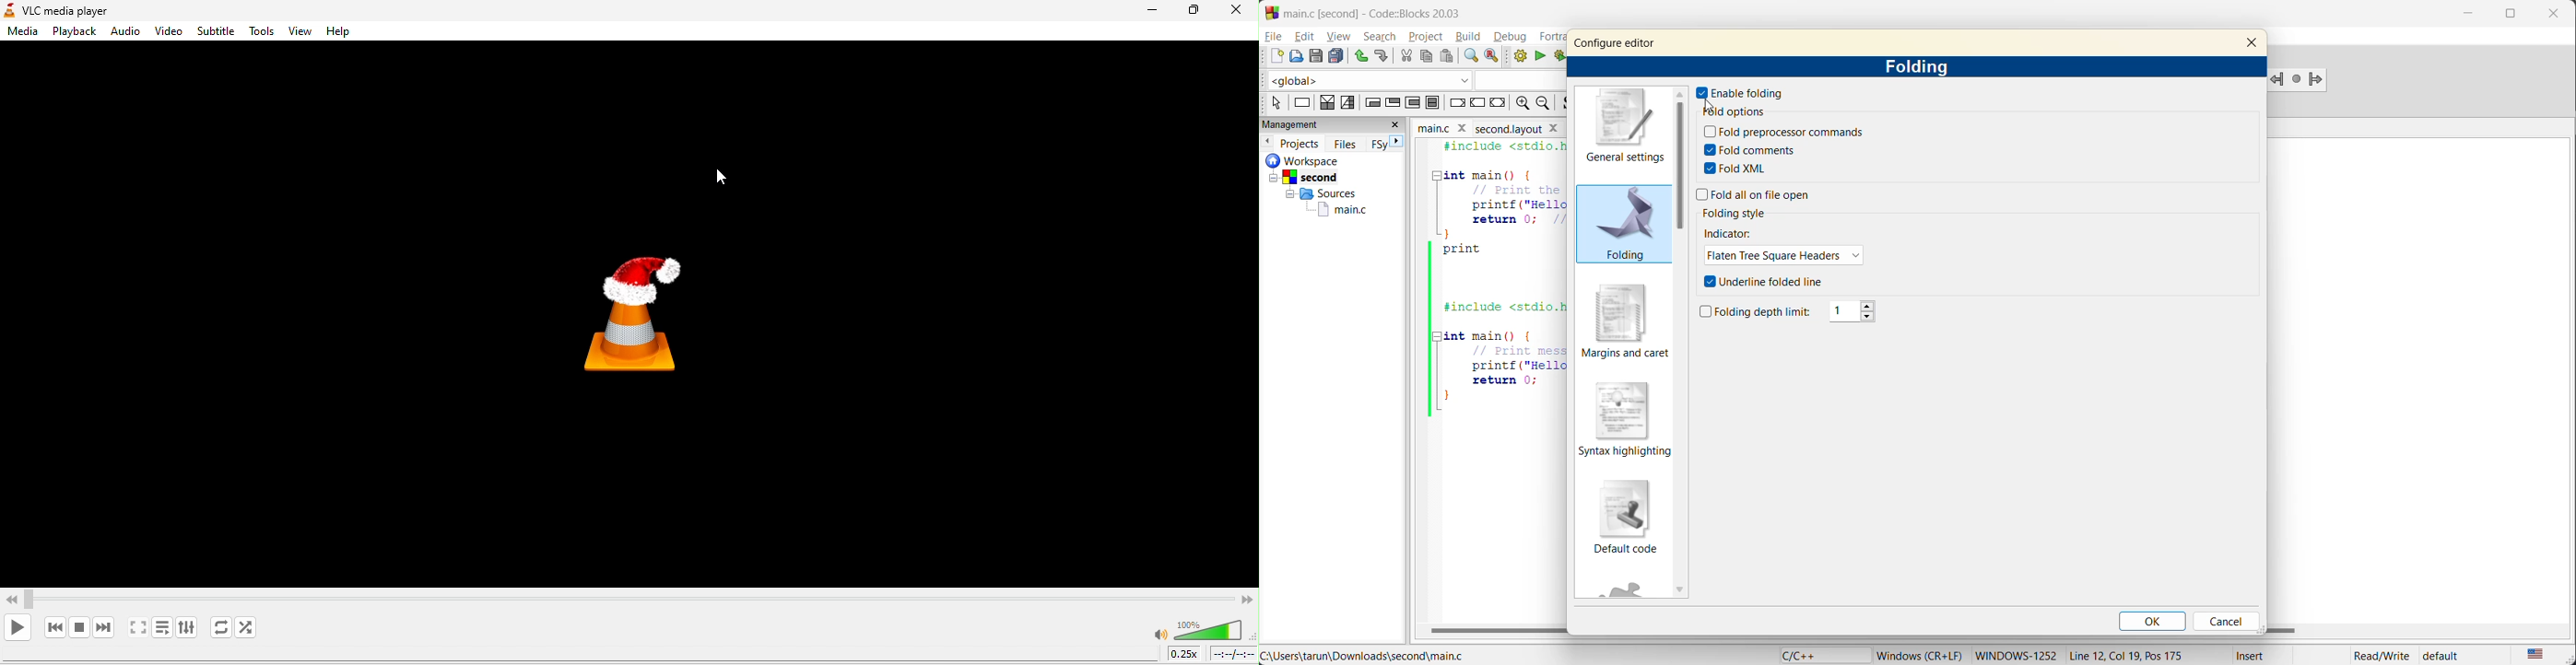  What do you see at coordinates (2260, 653) in the screenshot?
I see `Insert` at bounding box center [2260, 653].